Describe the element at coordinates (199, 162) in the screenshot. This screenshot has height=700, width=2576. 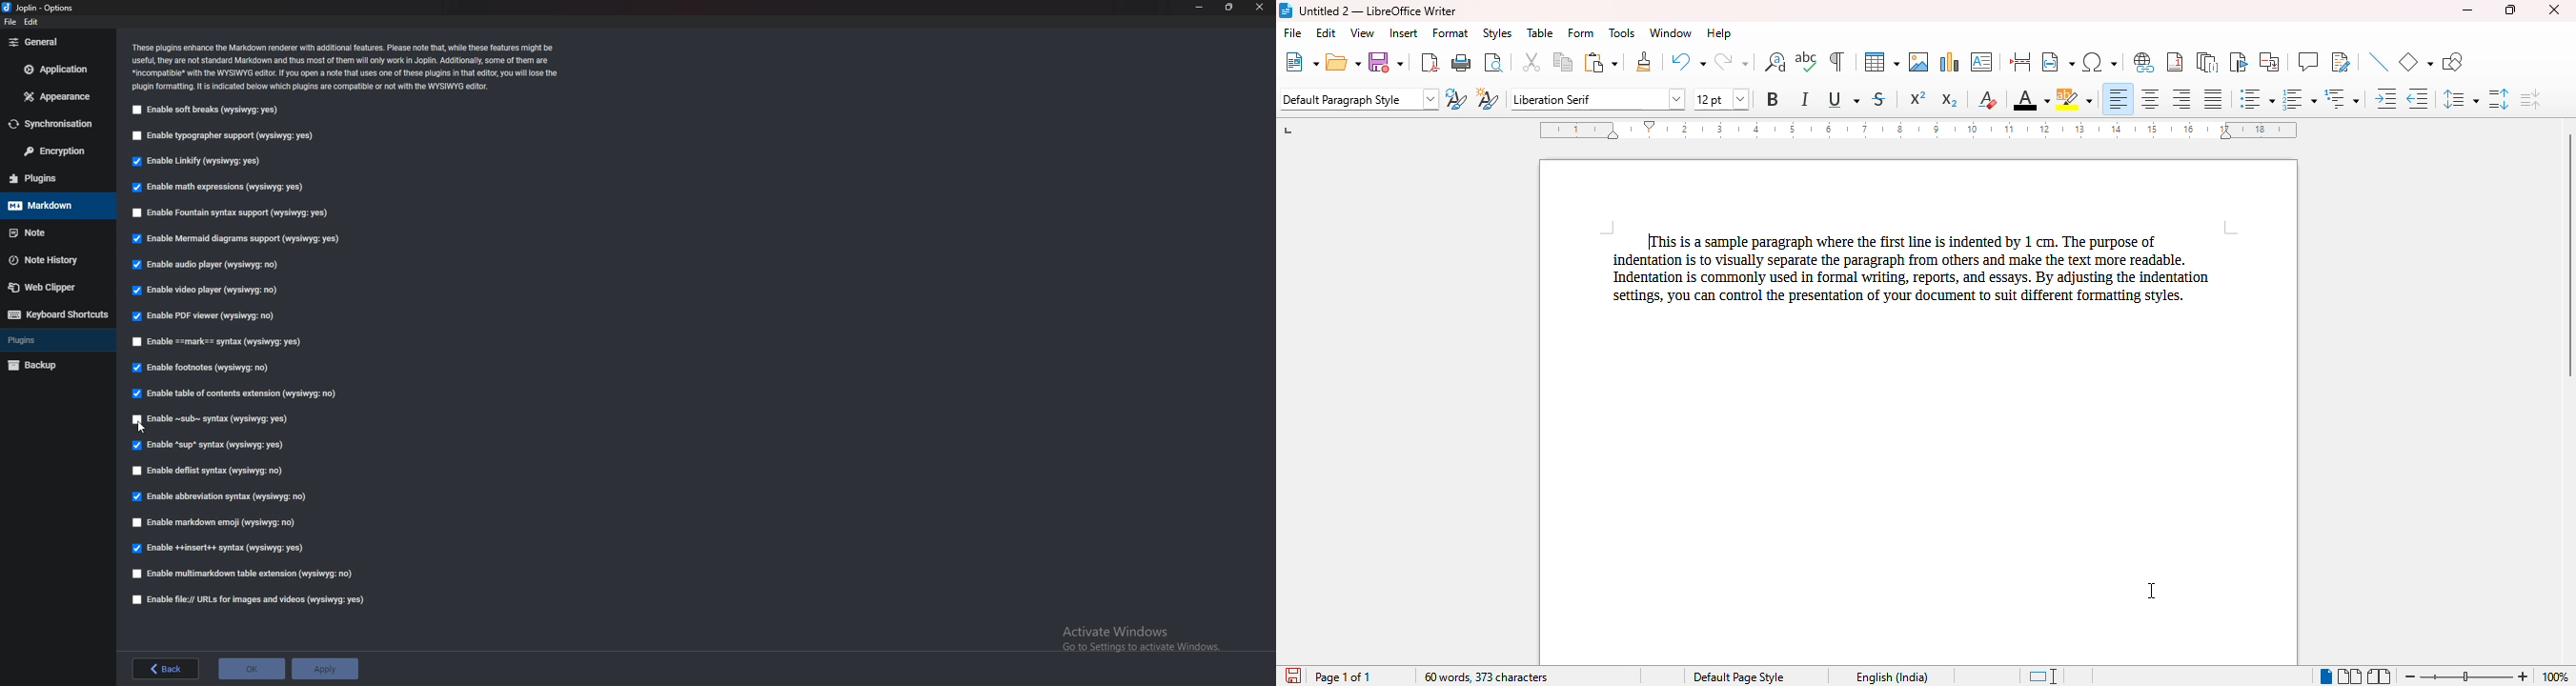
I see `Enable linkify` at that location.